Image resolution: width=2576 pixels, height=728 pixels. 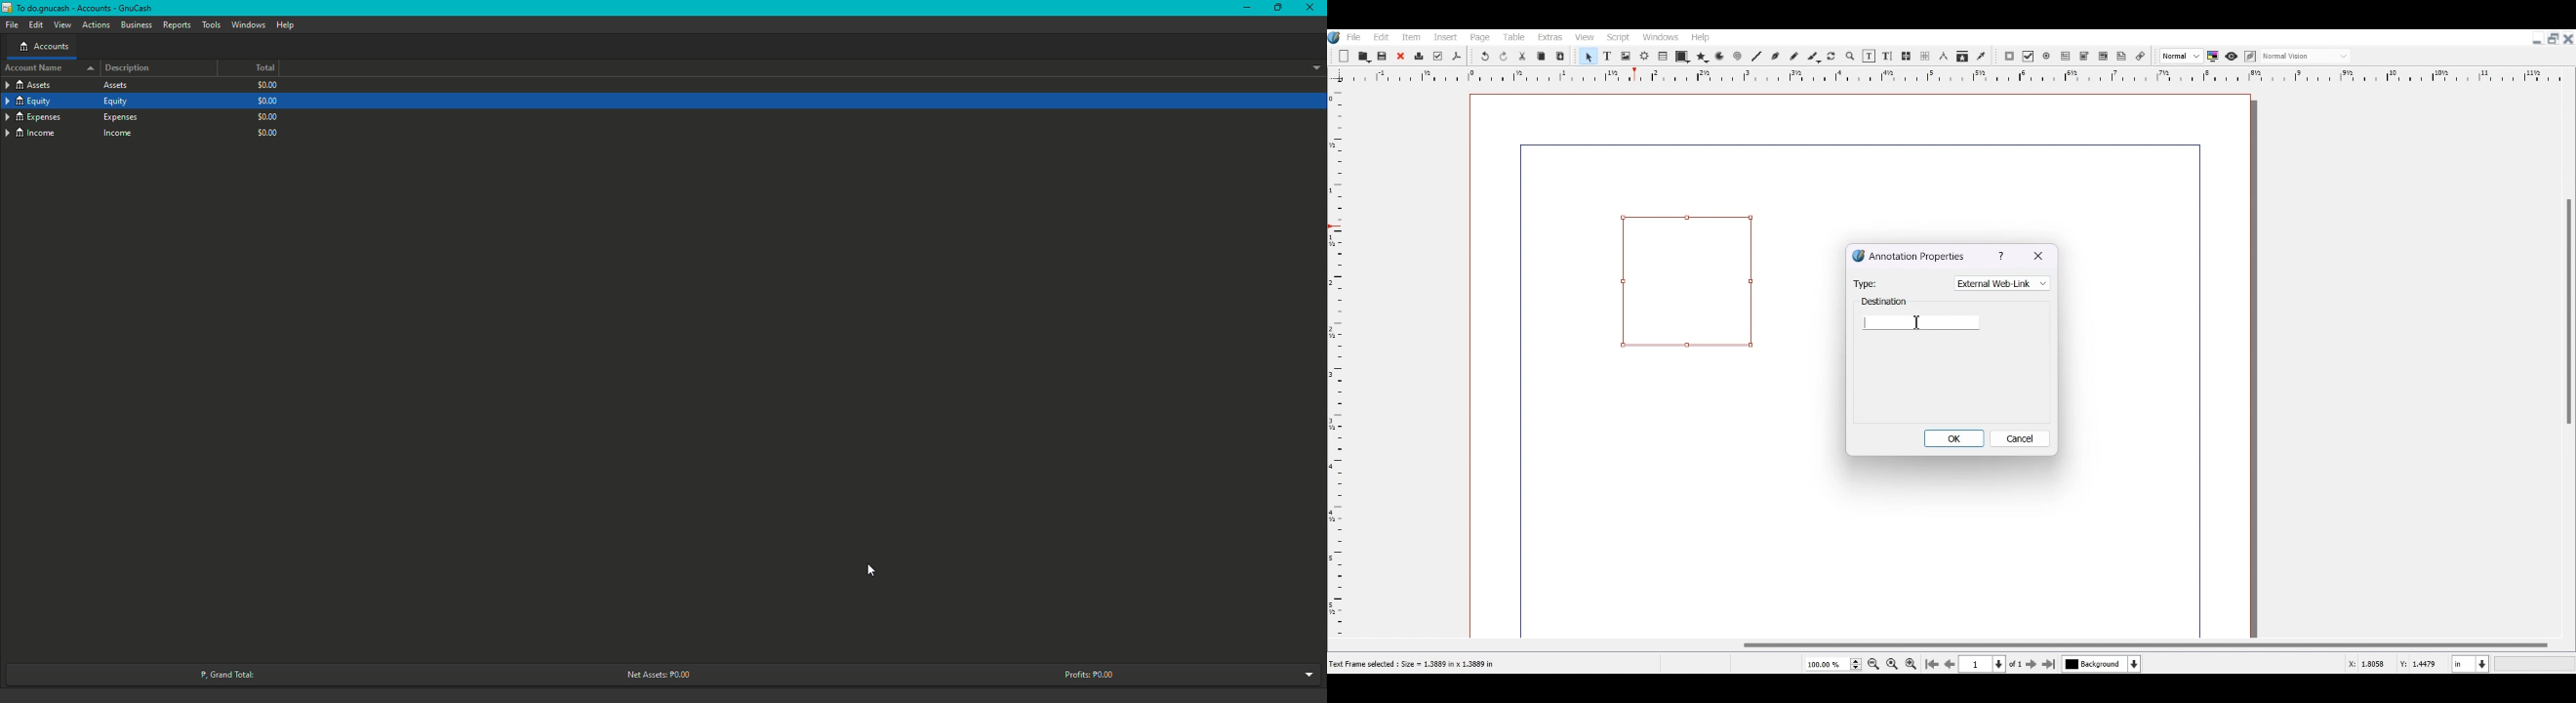 I want to click on Close, so click(x=1311, y=8).